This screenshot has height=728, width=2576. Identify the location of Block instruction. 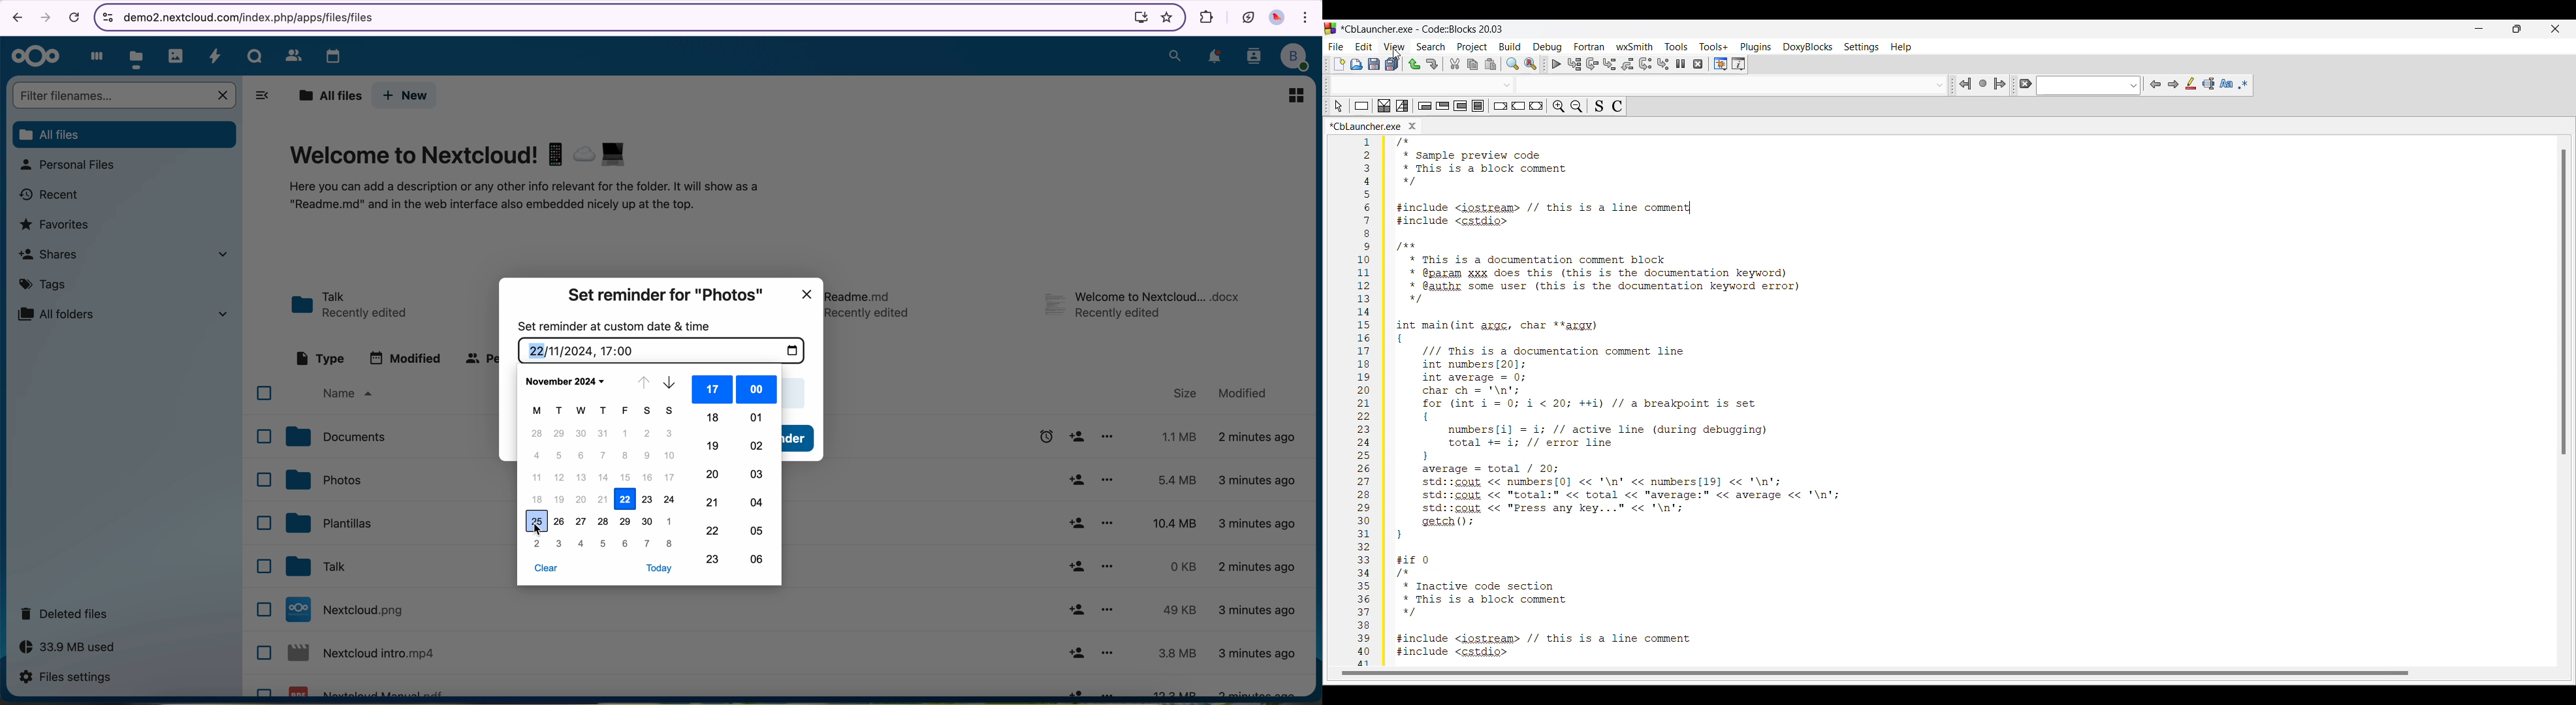
(1478, 106).